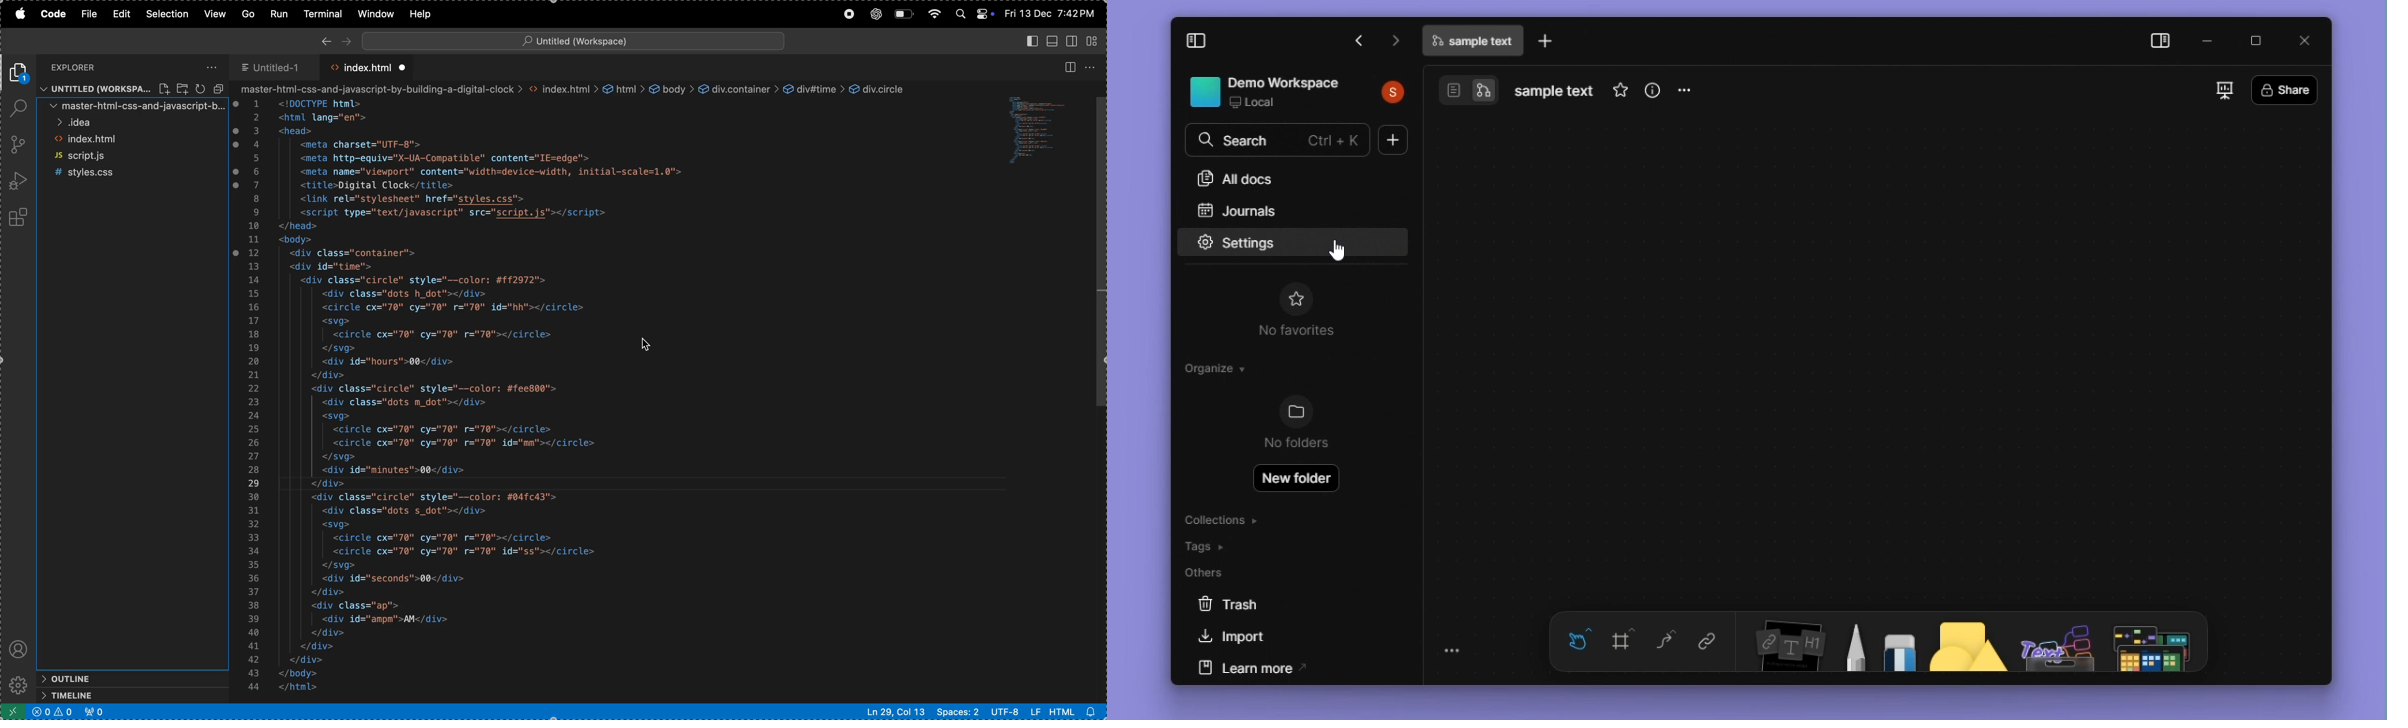 This screenshot has width=2408, height=728. Describe the element at coordinates (1866, 358) in the screenshot. I see `canvas grid` at that location.